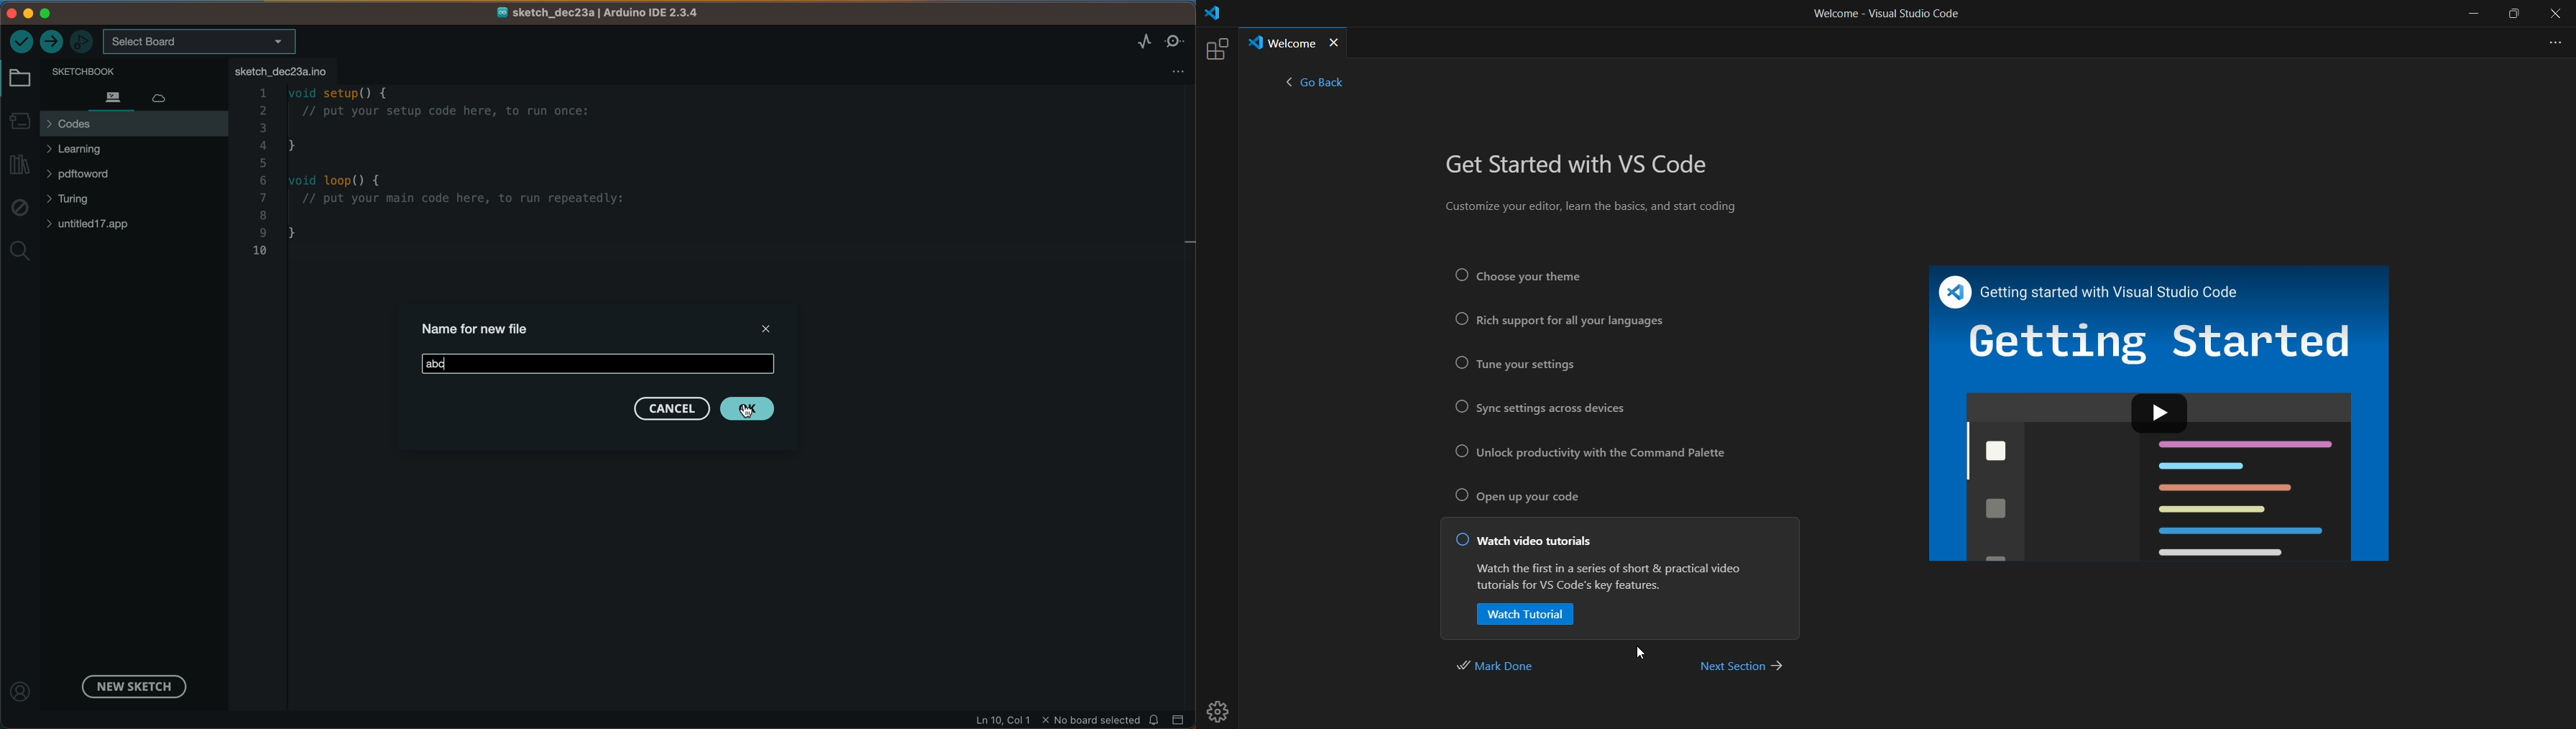  What do you see at coordinates (2152, 341) in the screenshot?
I see `getting started` at bounding box center [2152, 341].